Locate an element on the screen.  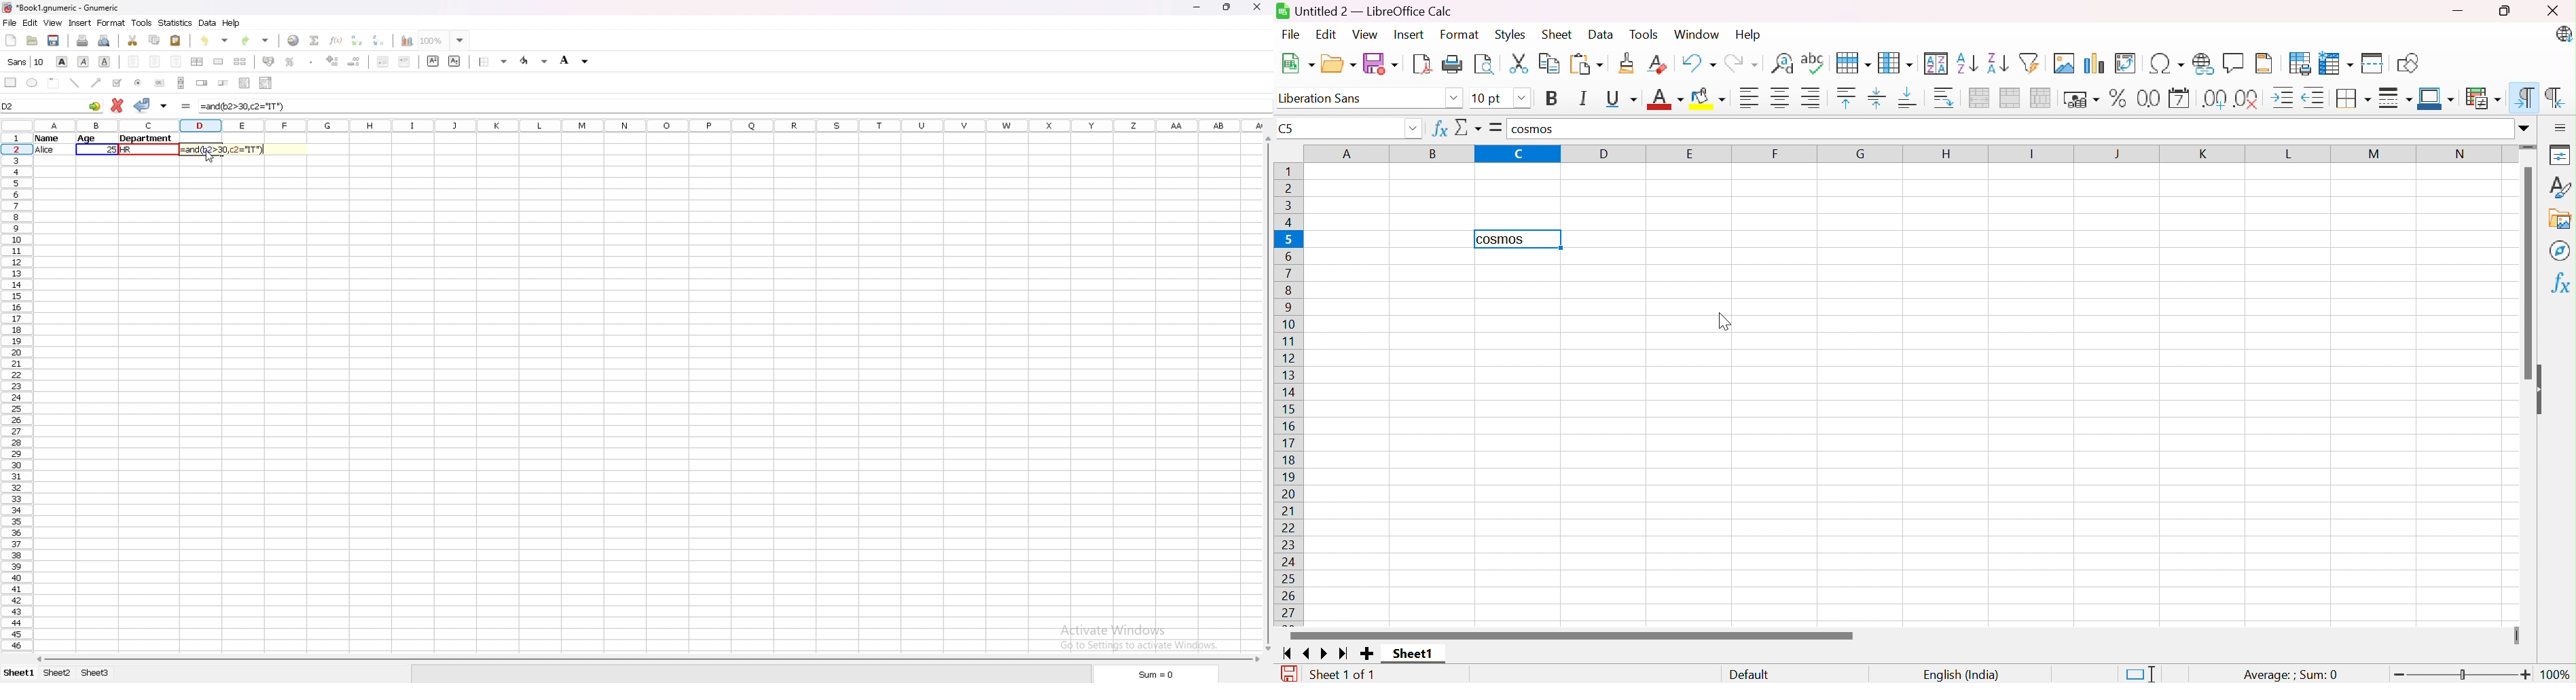
Freeze Rows and Columns is located at coordinates (2339, 62).